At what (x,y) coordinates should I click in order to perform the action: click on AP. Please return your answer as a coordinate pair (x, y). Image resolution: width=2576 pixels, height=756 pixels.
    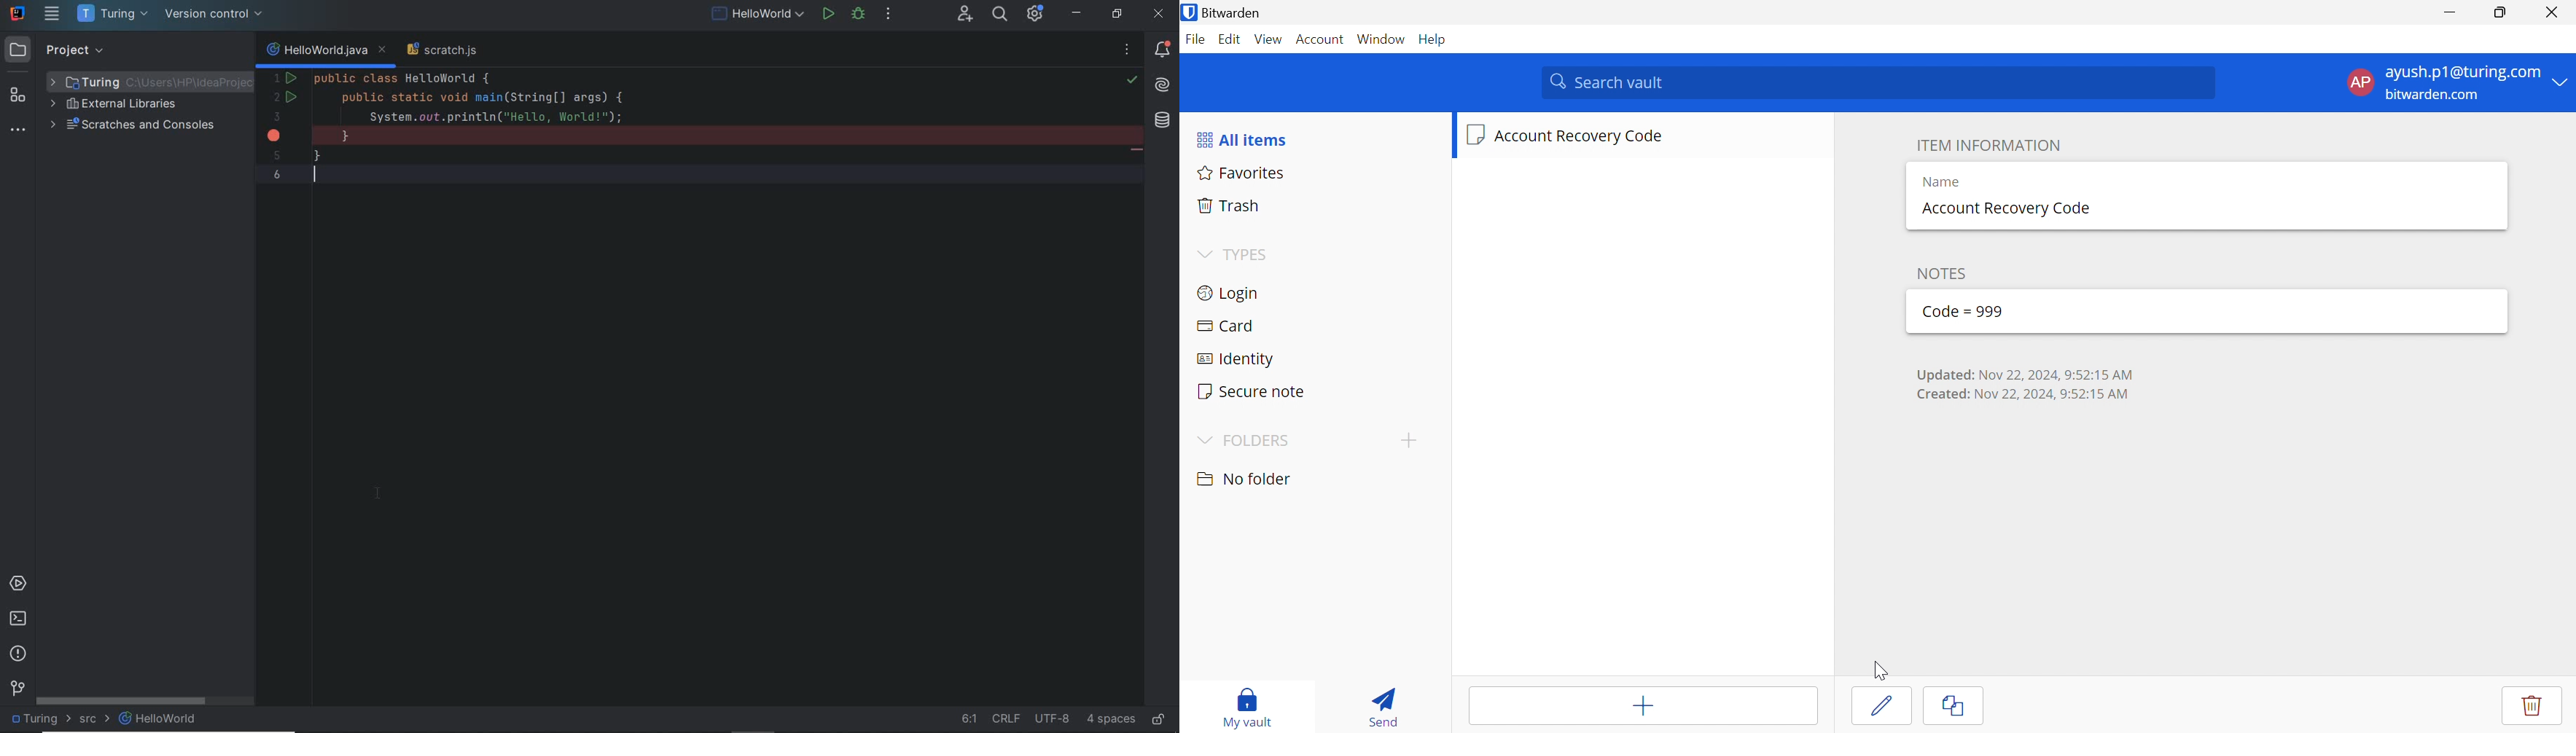
    Looking at the image, I should click on (2358, 82).